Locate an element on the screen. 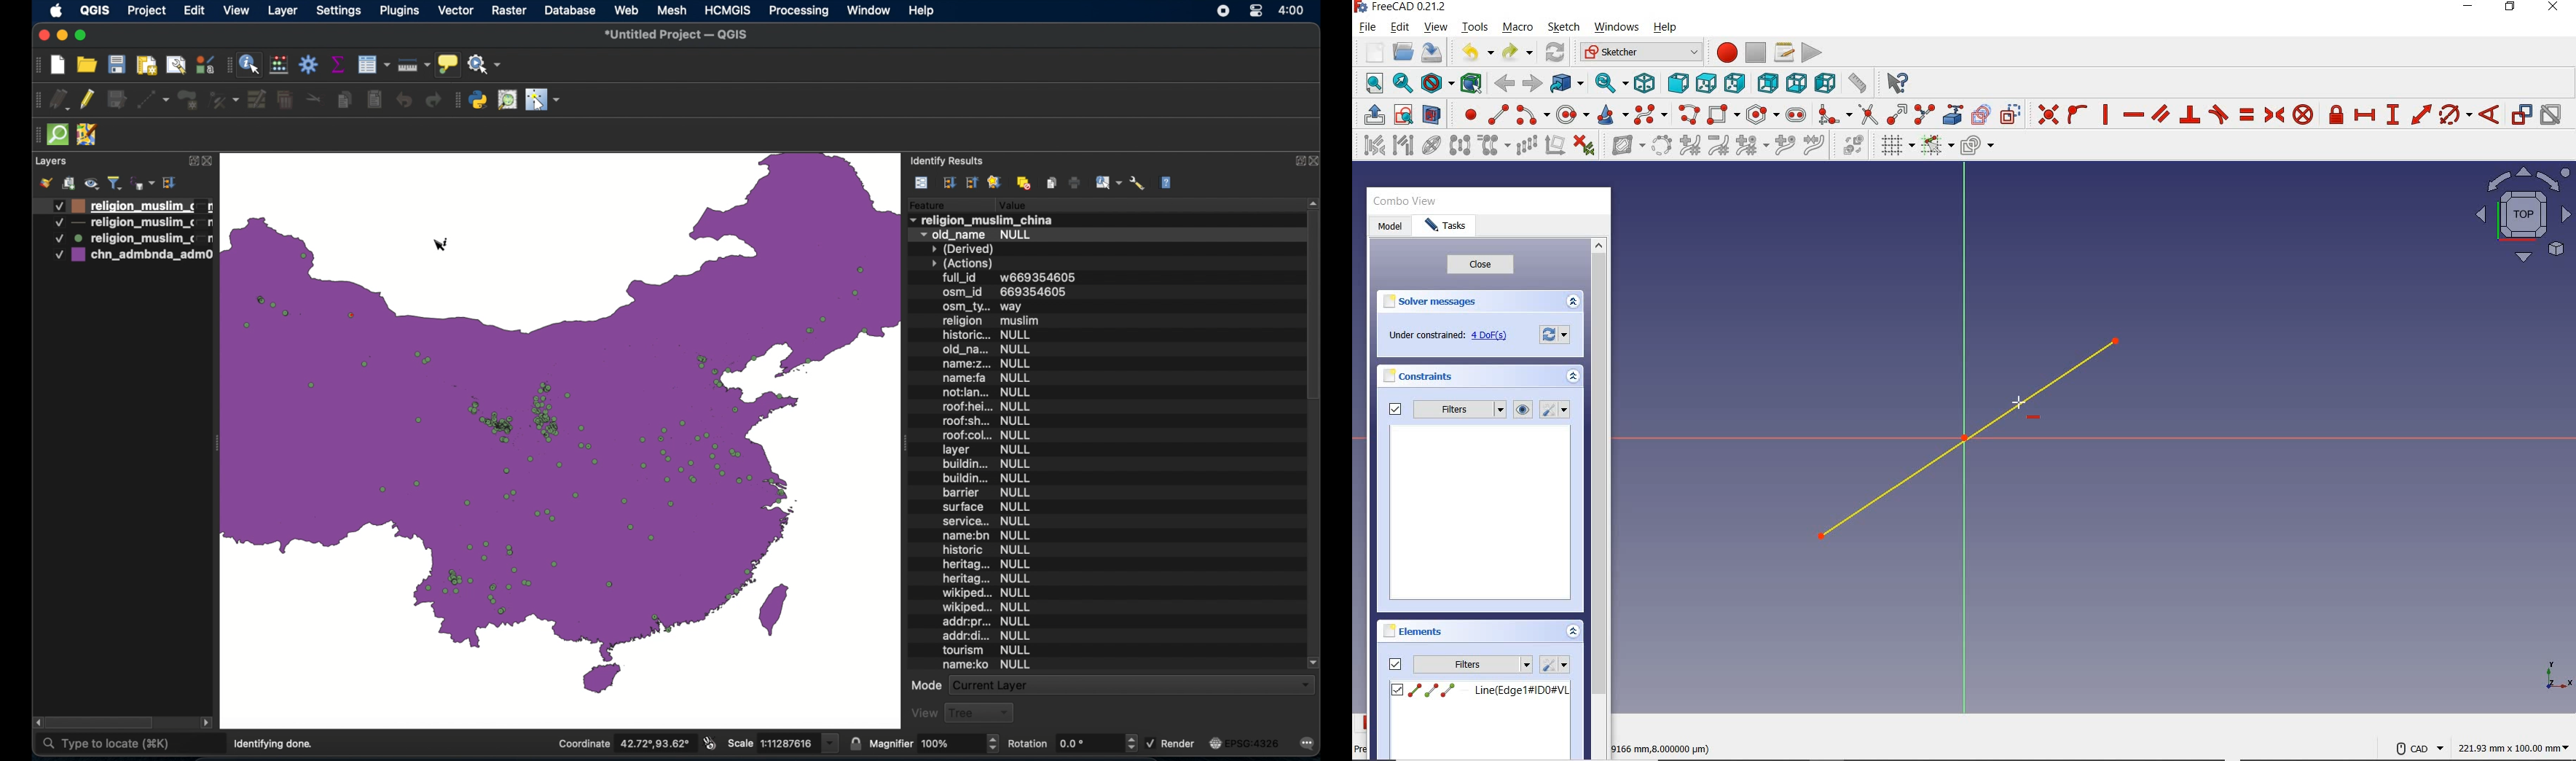 This screenshot has width=2576, height=784. historic is located at coordinates (985, 549).